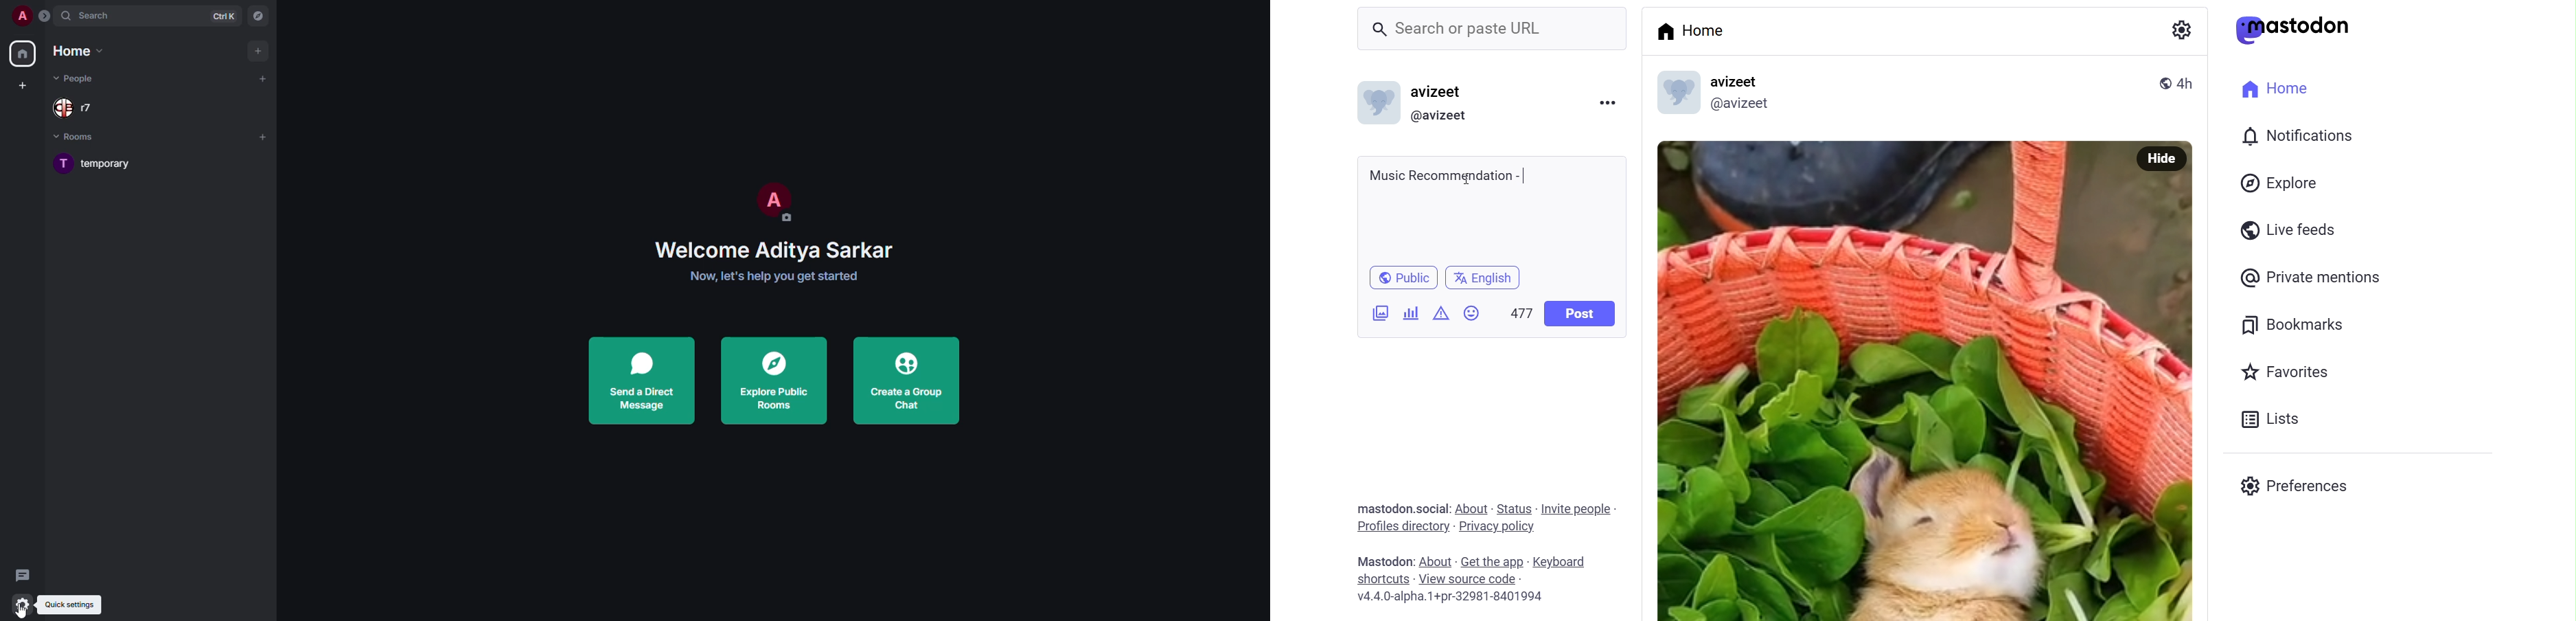 This screenshot has width=2576, height=644. Describe the element at coordinates (1483, 277) in the screenshot. I see `english` at that location.